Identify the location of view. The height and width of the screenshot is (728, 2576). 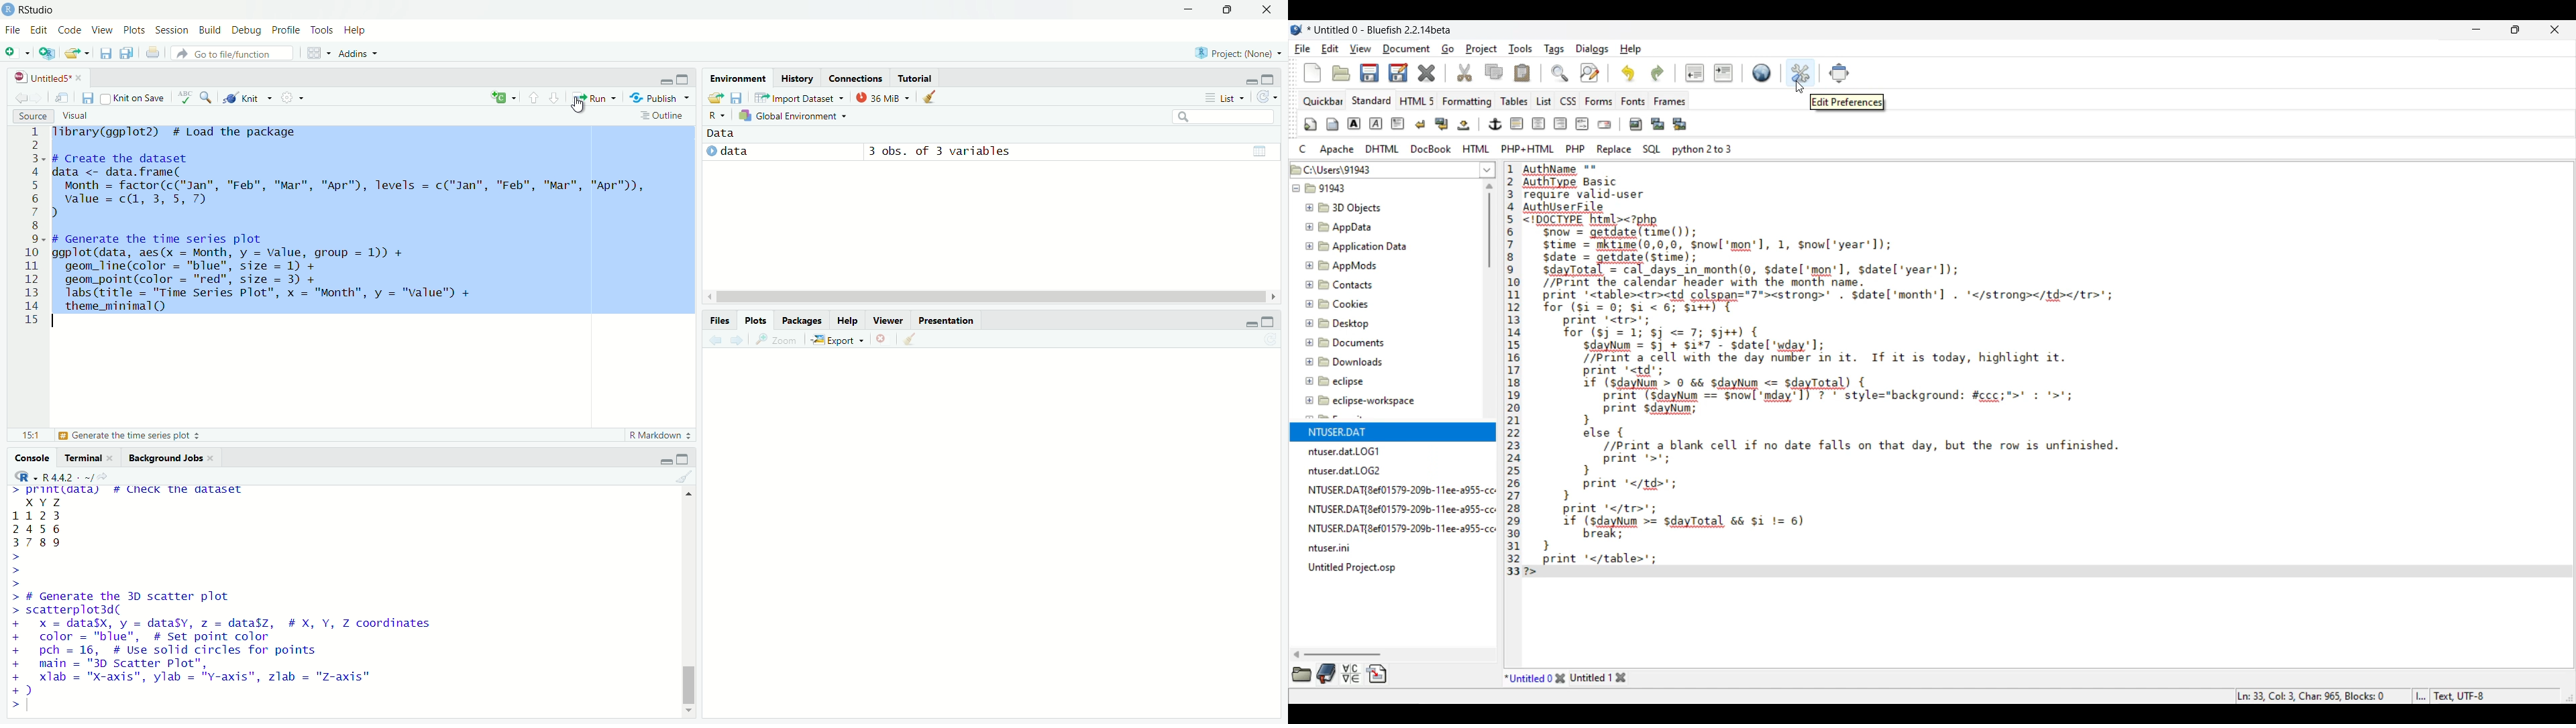
(102, 29).